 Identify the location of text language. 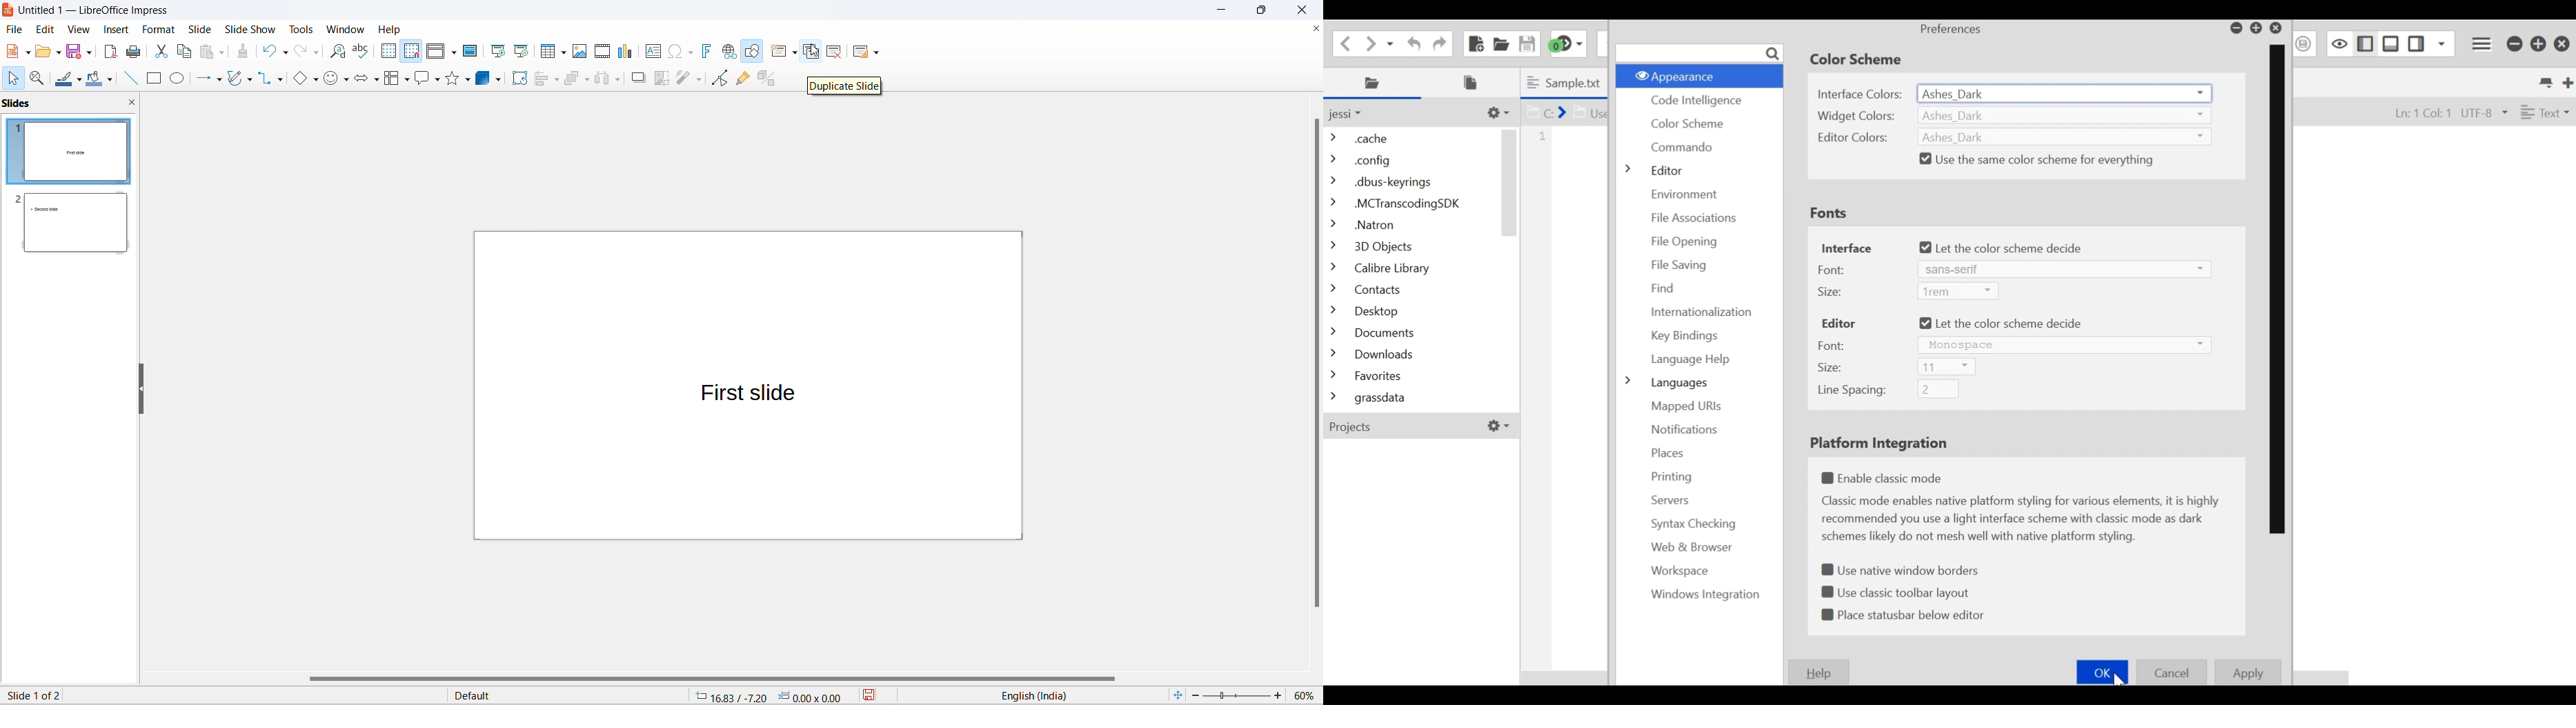
(1022, 696).